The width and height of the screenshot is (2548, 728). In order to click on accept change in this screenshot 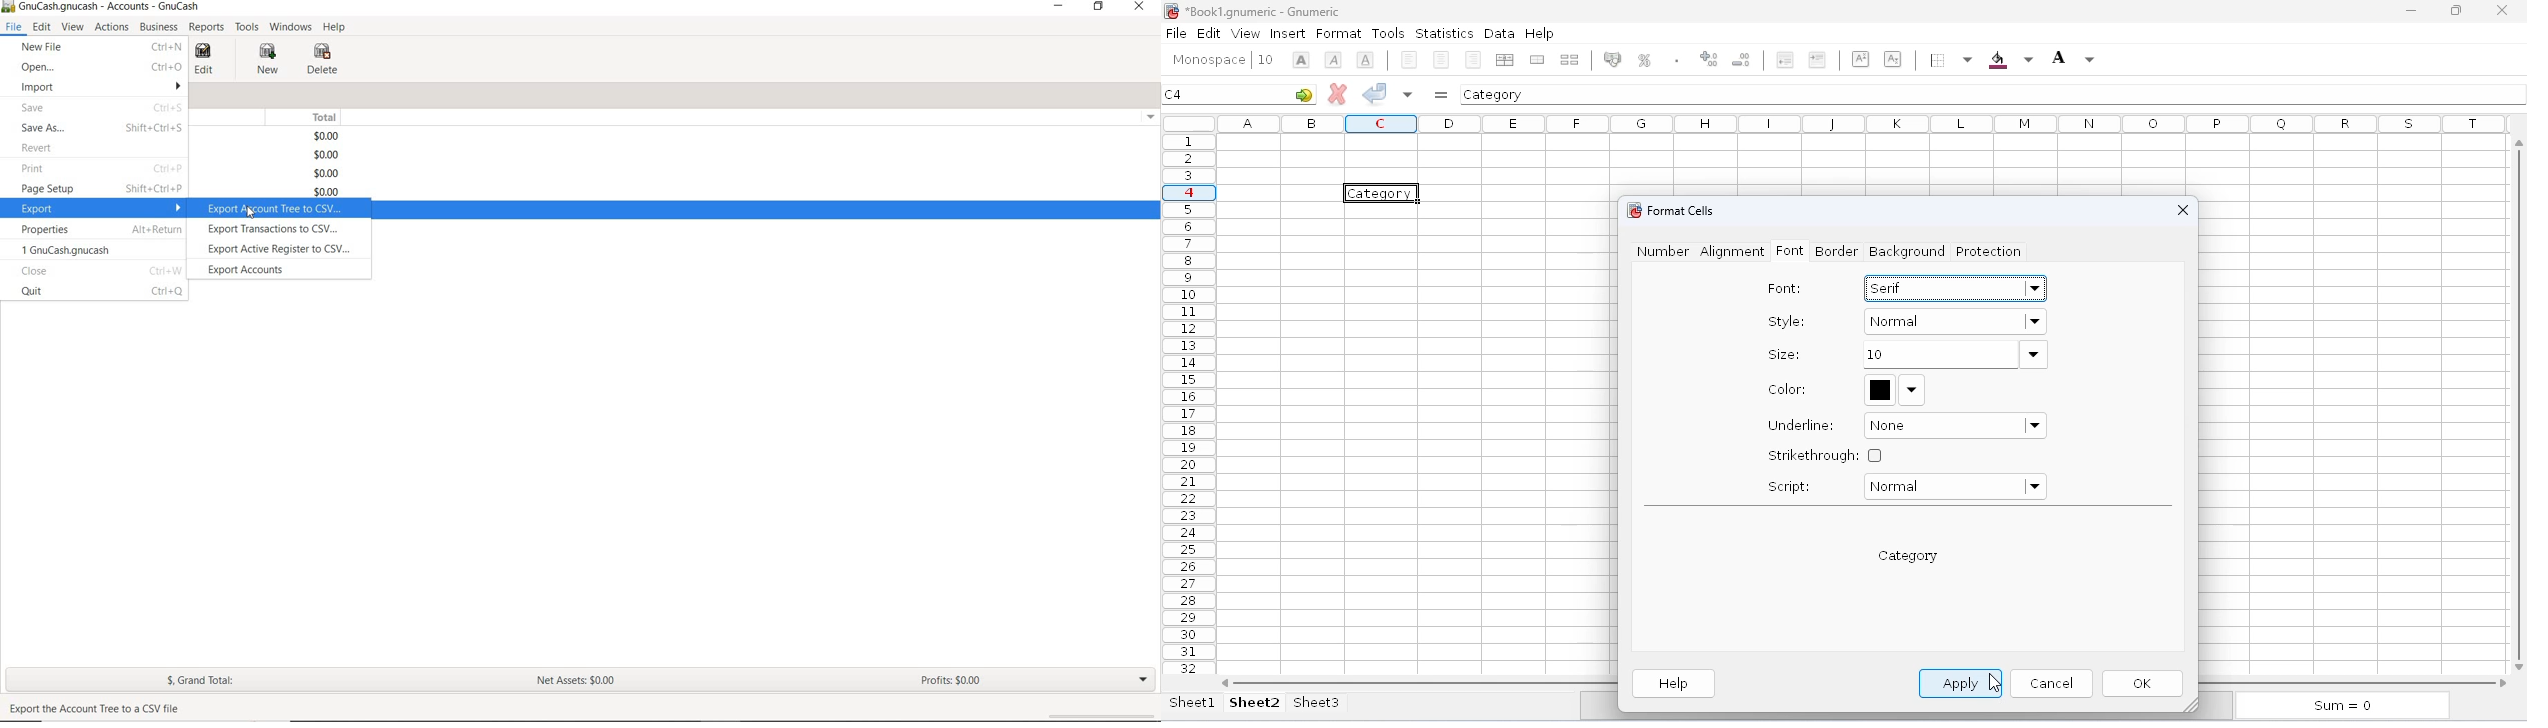, I will do `click(1375, 92)`.